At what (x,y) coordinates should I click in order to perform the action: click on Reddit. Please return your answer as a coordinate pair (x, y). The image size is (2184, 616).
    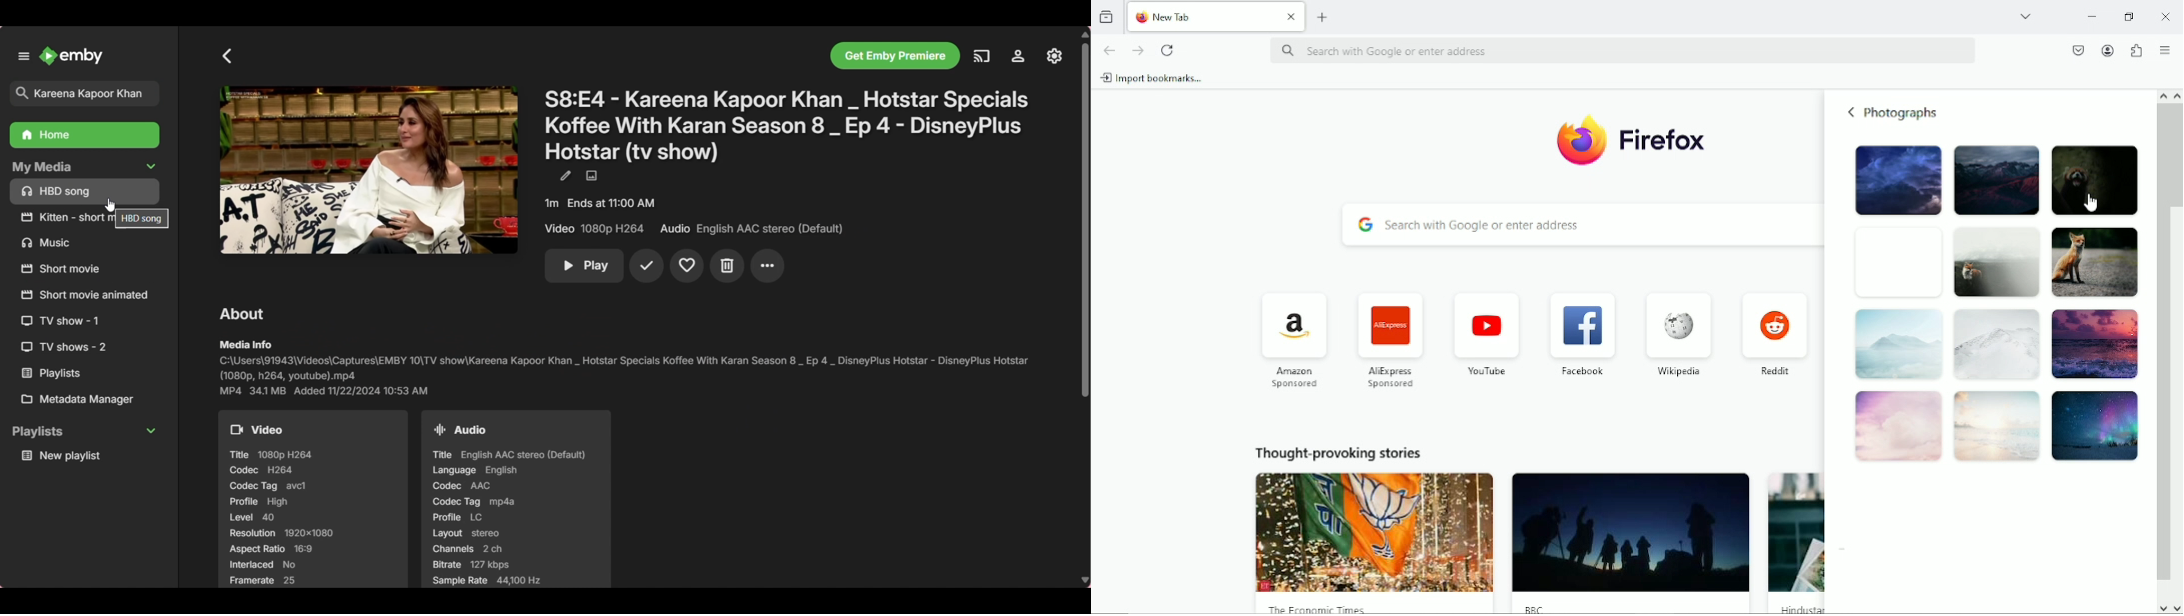
    Looking at the image, I should click on (1775, 333).